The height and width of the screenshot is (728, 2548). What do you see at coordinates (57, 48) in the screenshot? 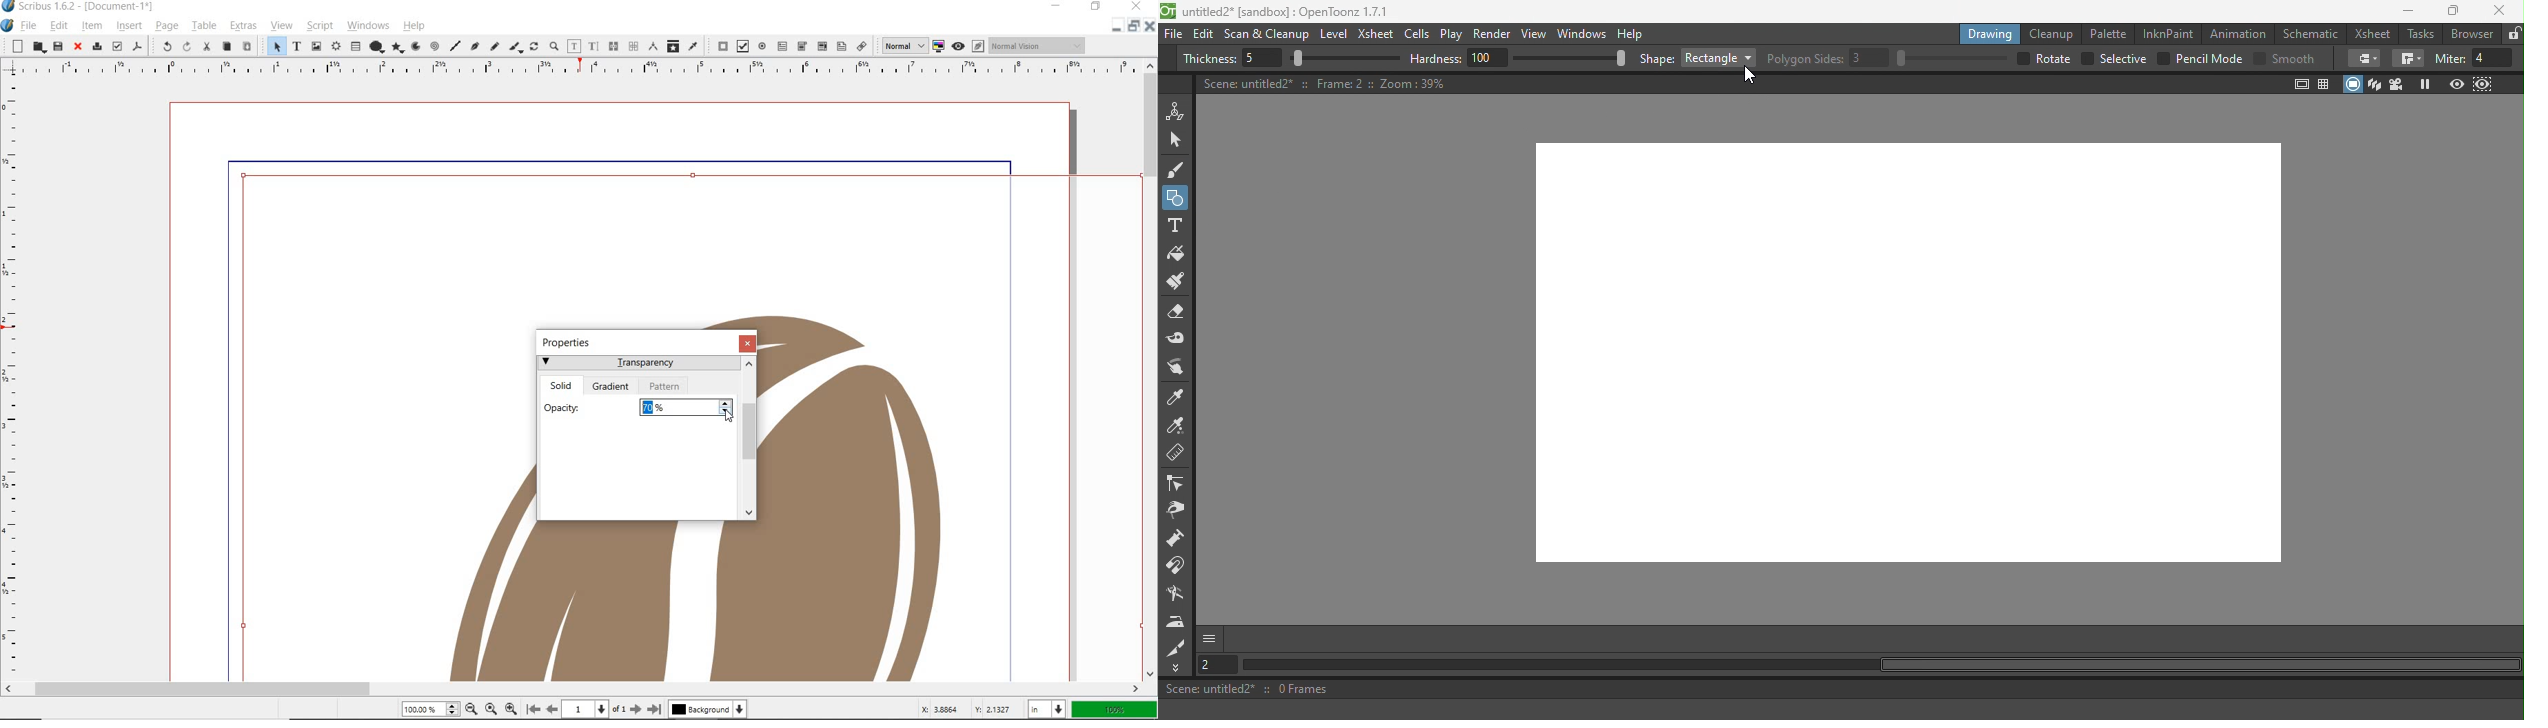
I see `save` at bounding box center [57, 48].